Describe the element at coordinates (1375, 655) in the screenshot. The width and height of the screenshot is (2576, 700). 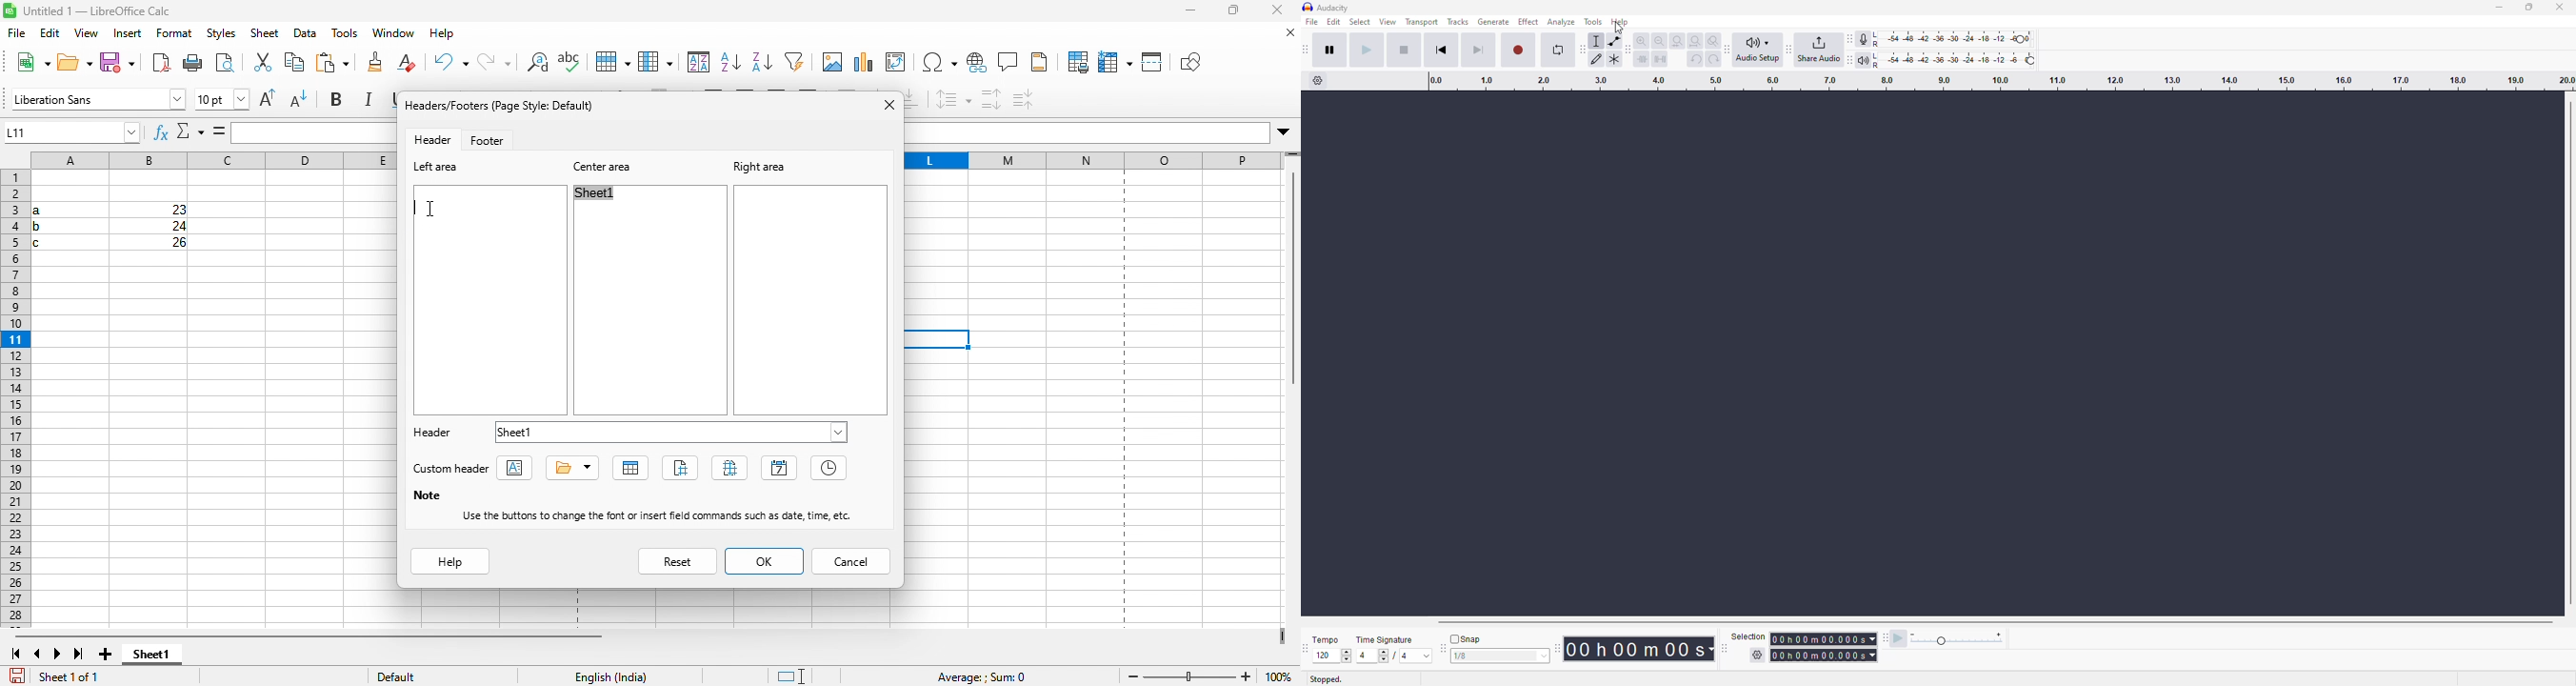
I see `value 4` at that location.